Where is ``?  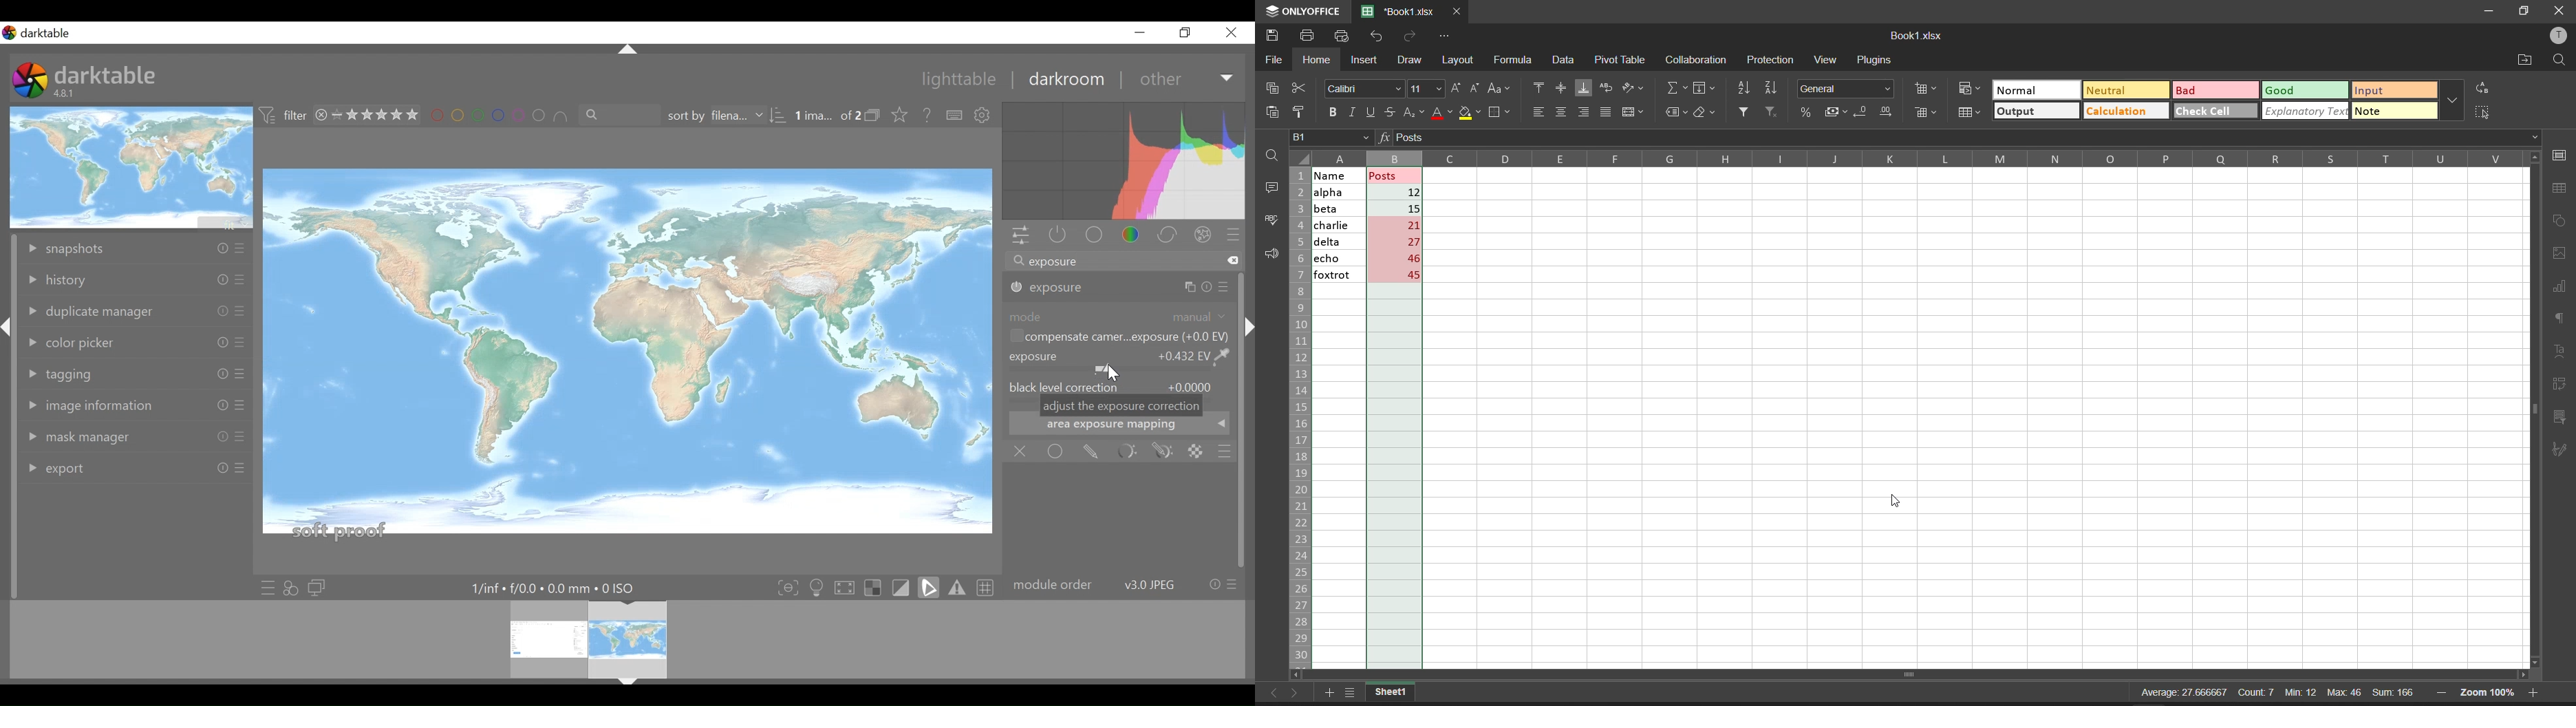
 is located at coordinates (1186, 32).